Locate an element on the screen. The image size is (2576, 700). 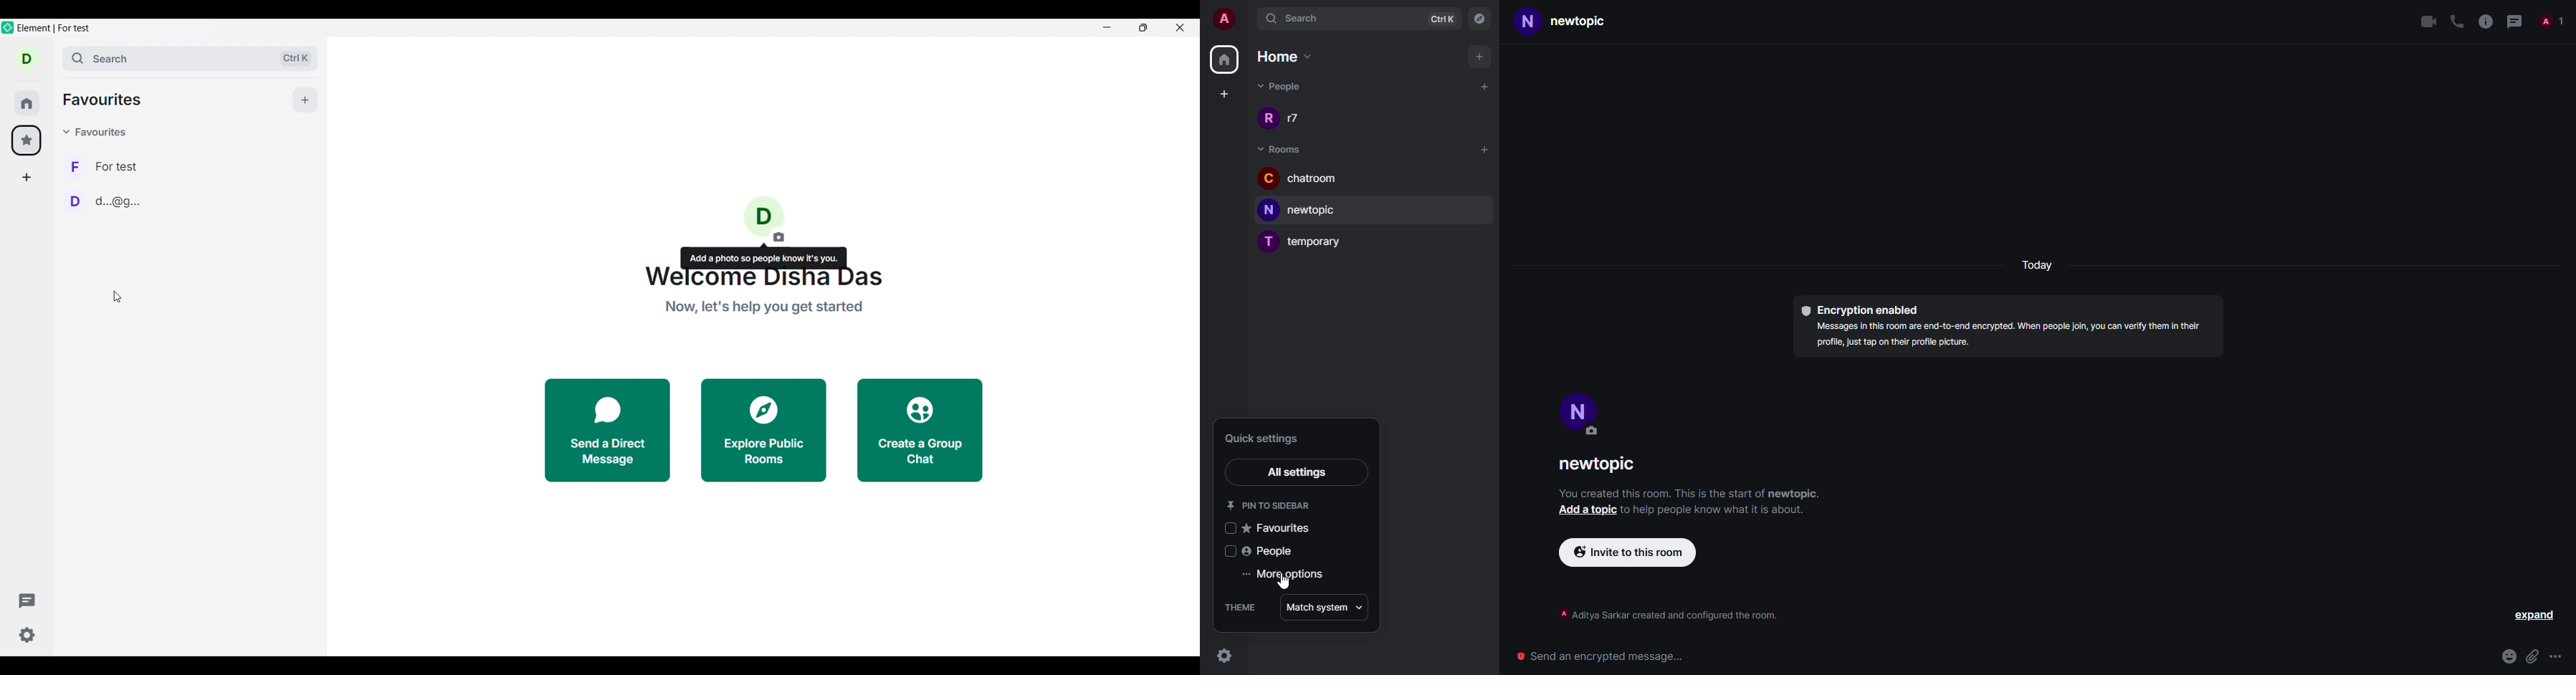
for test is located at coordinates (110, 165).